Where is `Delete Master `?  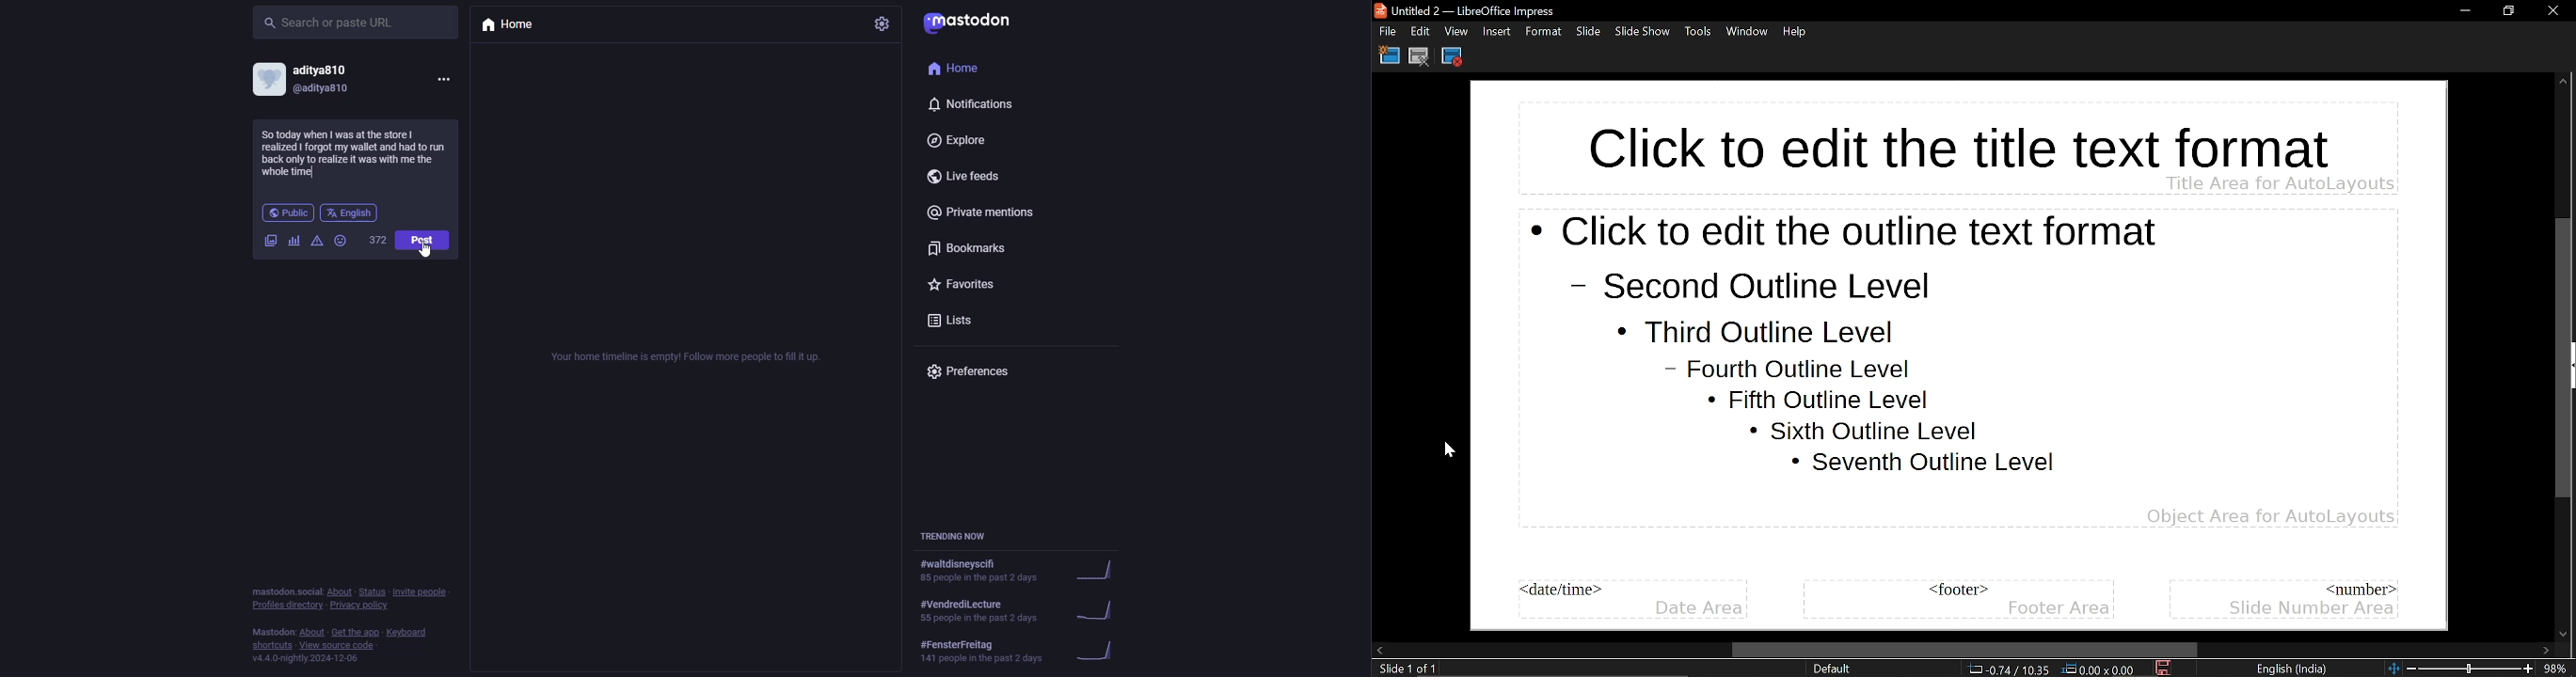 Delete Master  is located at coordinates (1419, 56).